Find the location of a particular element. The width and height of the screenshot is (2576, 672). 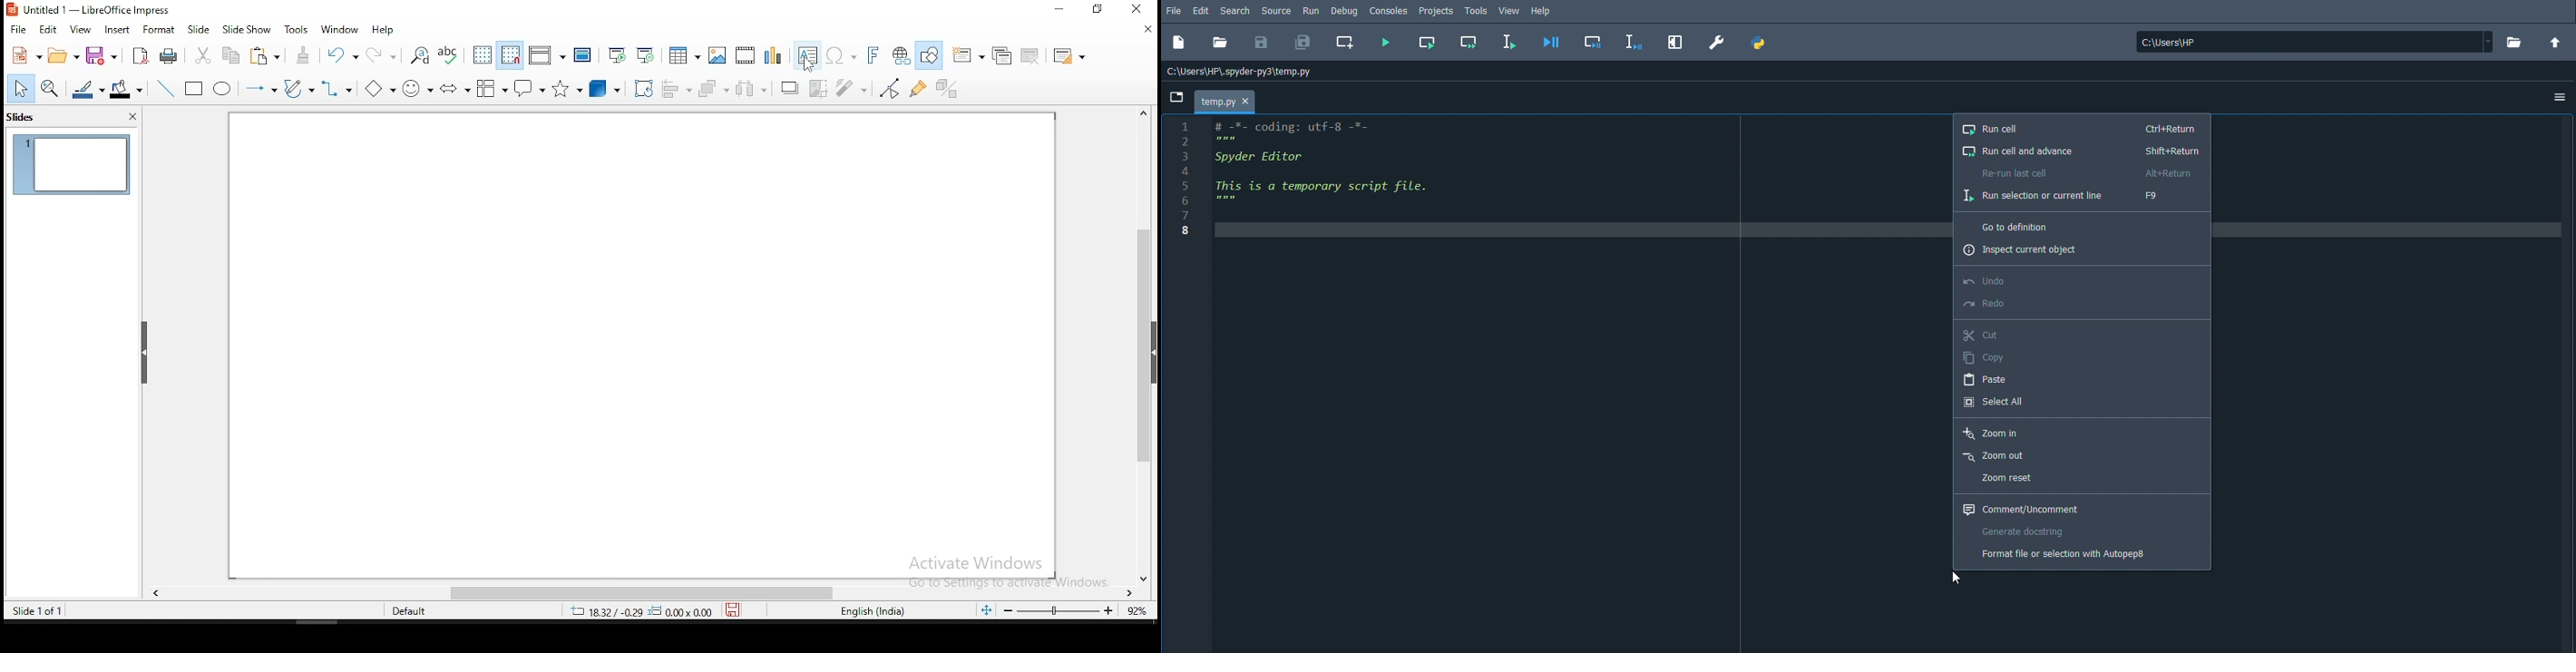

Open file is located at coordinates (1221, 44).